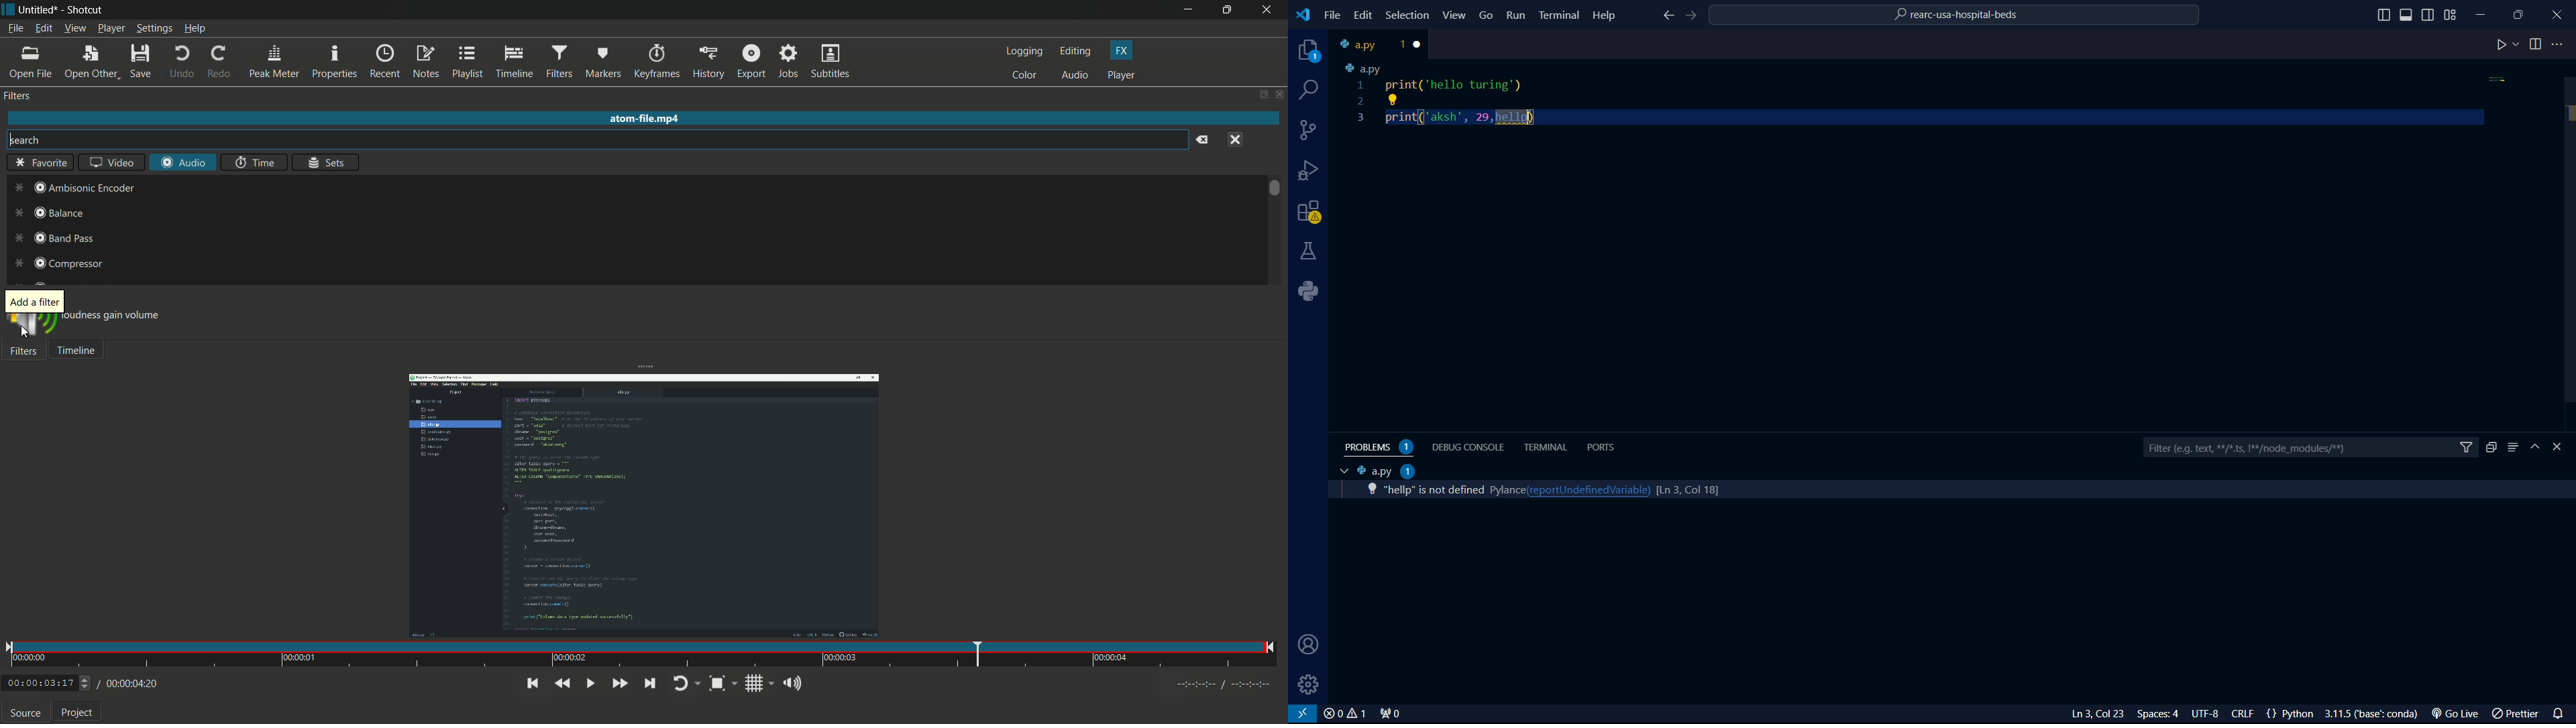 The width and height of the screenshot is (2576, 728). I want to click on Go, so click(1487, 14).